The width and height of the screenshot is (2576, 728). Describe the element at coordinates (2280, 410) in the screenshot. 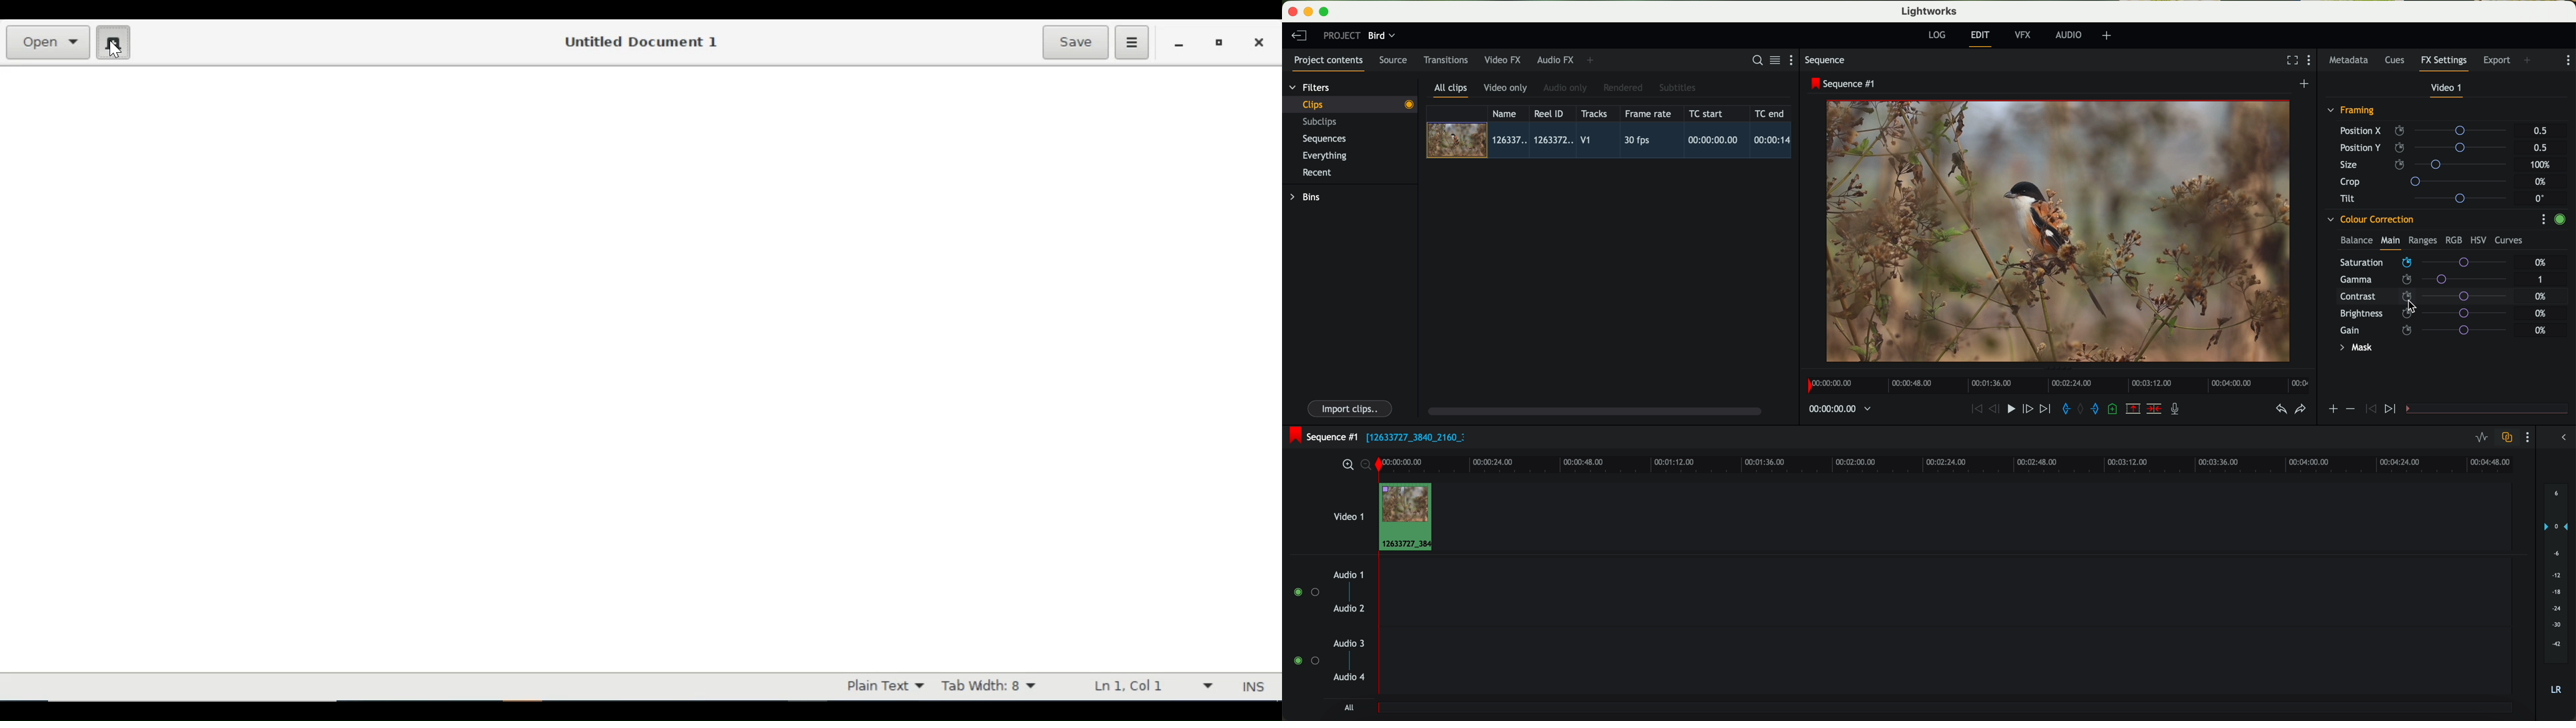

I see `undo` at that location.